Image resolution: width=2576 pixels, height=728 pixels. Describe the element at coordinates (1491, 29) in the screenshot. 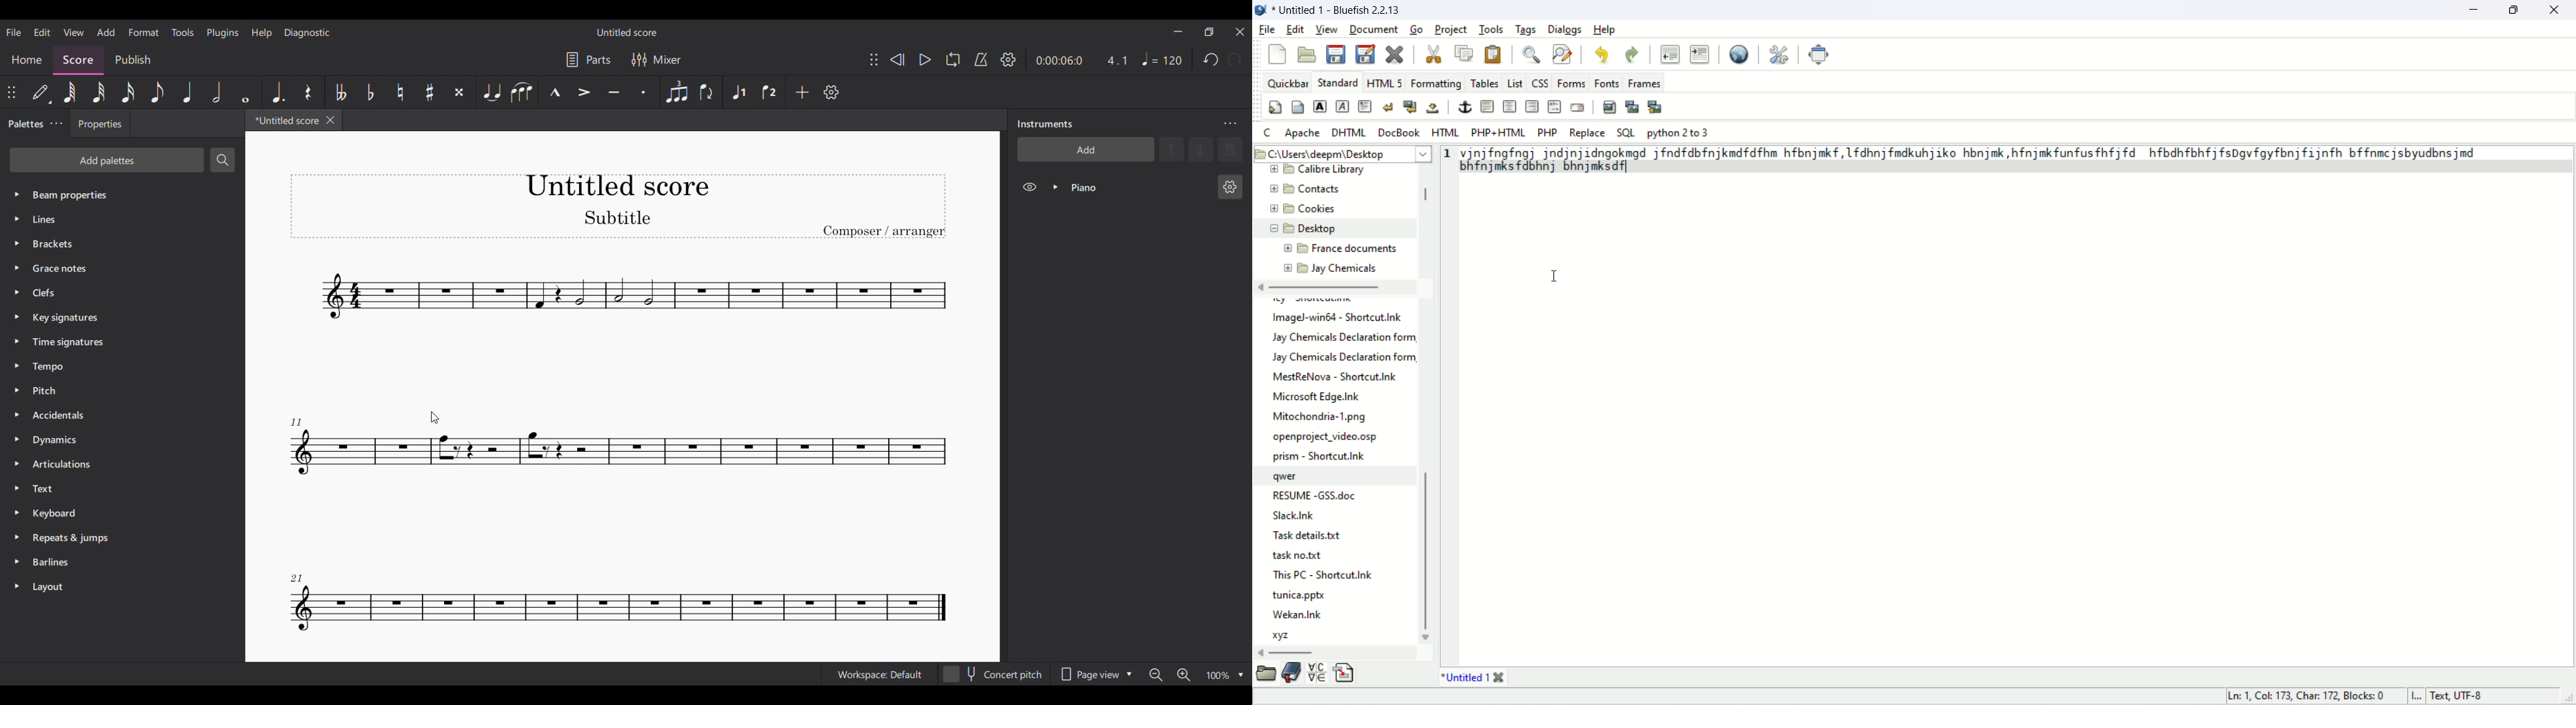

I see `tools` at that location.